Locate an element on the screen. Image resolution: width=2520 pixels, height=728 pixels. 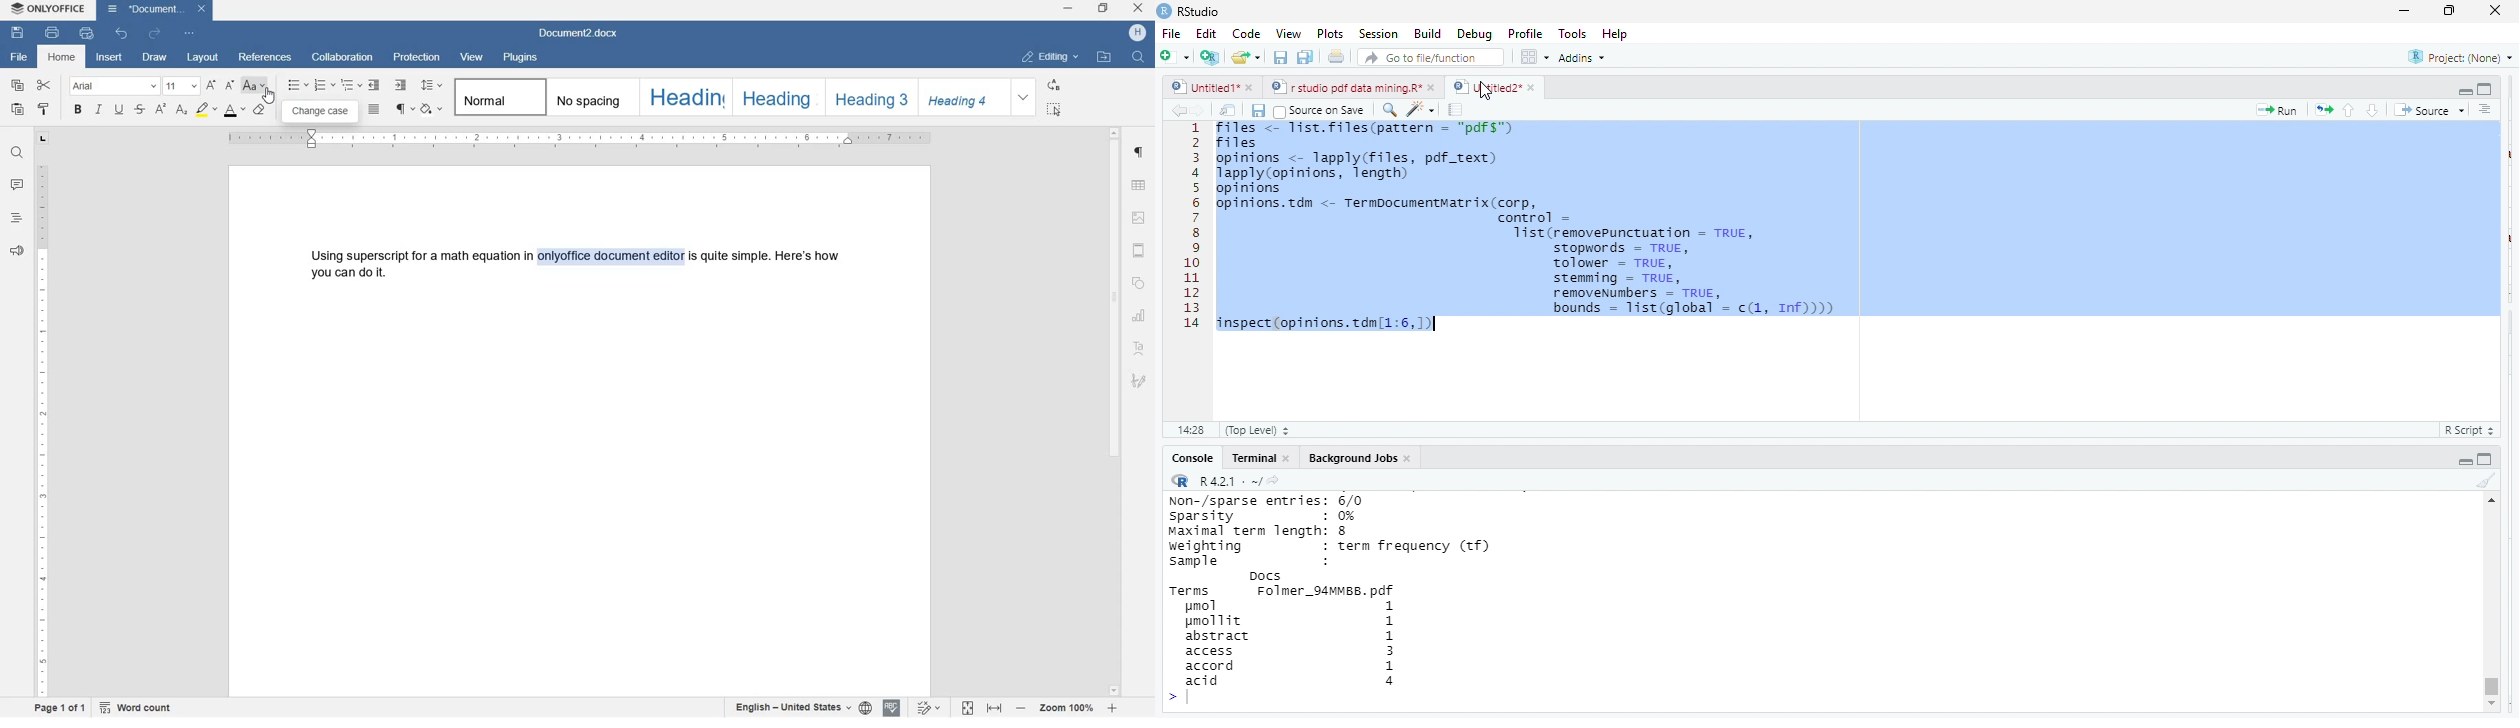
signature is located at coordinates (1140, 381).